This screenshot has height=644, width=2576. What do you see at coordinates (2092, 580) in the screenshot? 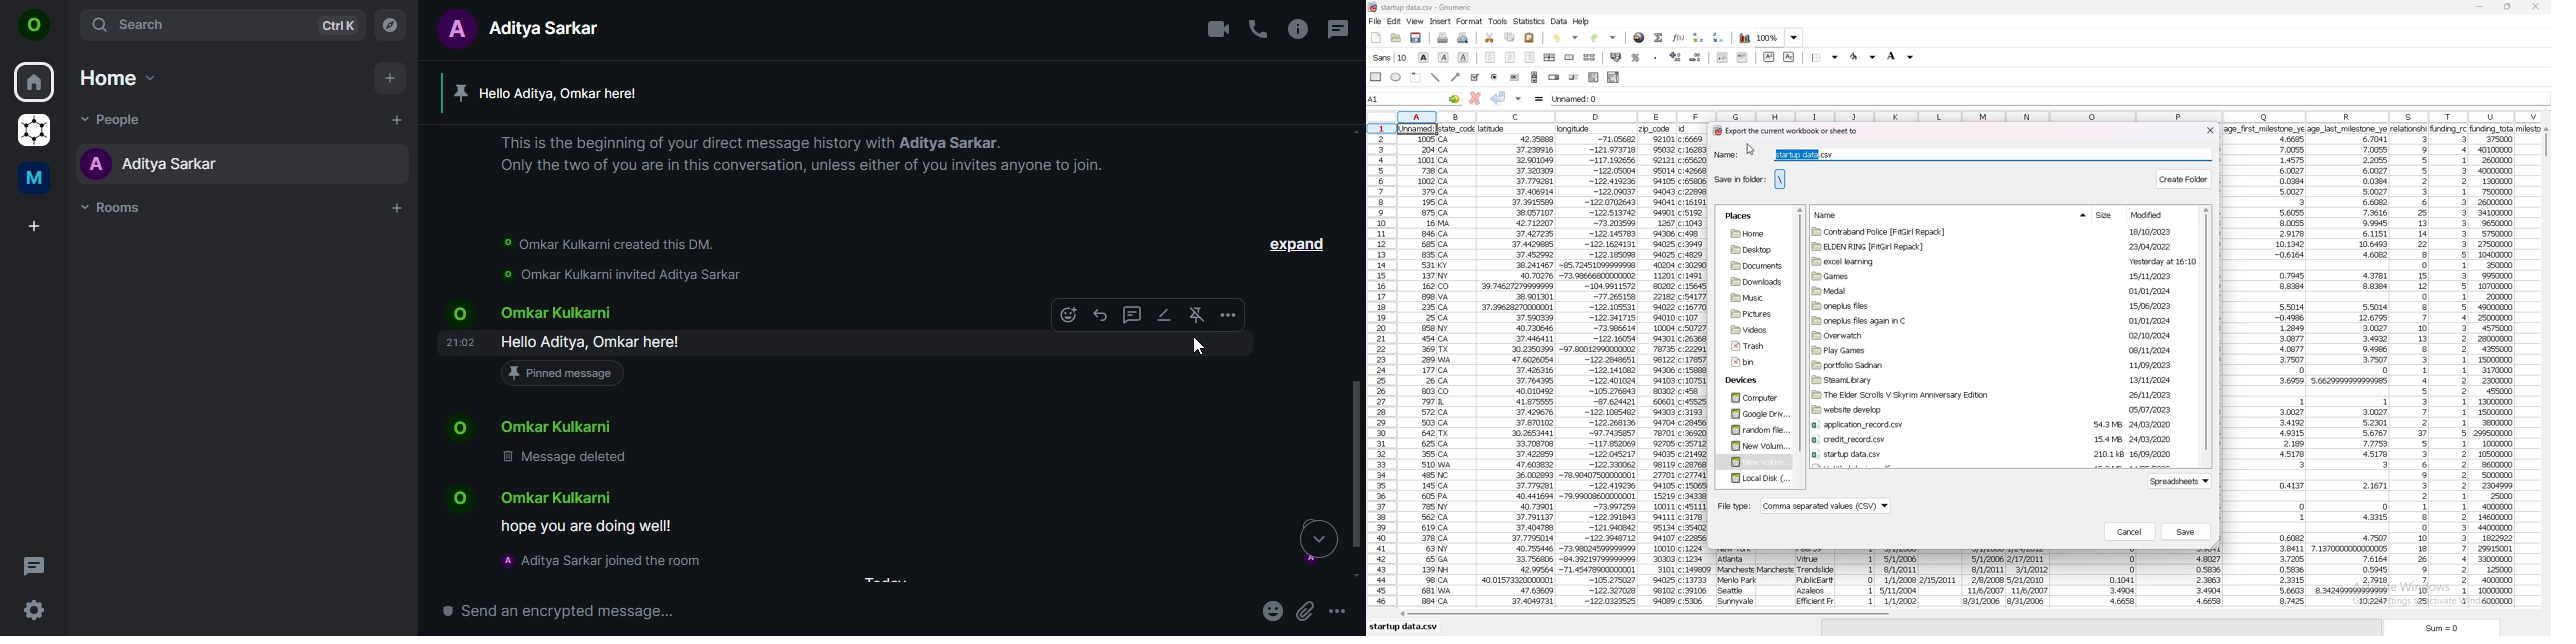
I see `data` at bounding box center [2092, 580].